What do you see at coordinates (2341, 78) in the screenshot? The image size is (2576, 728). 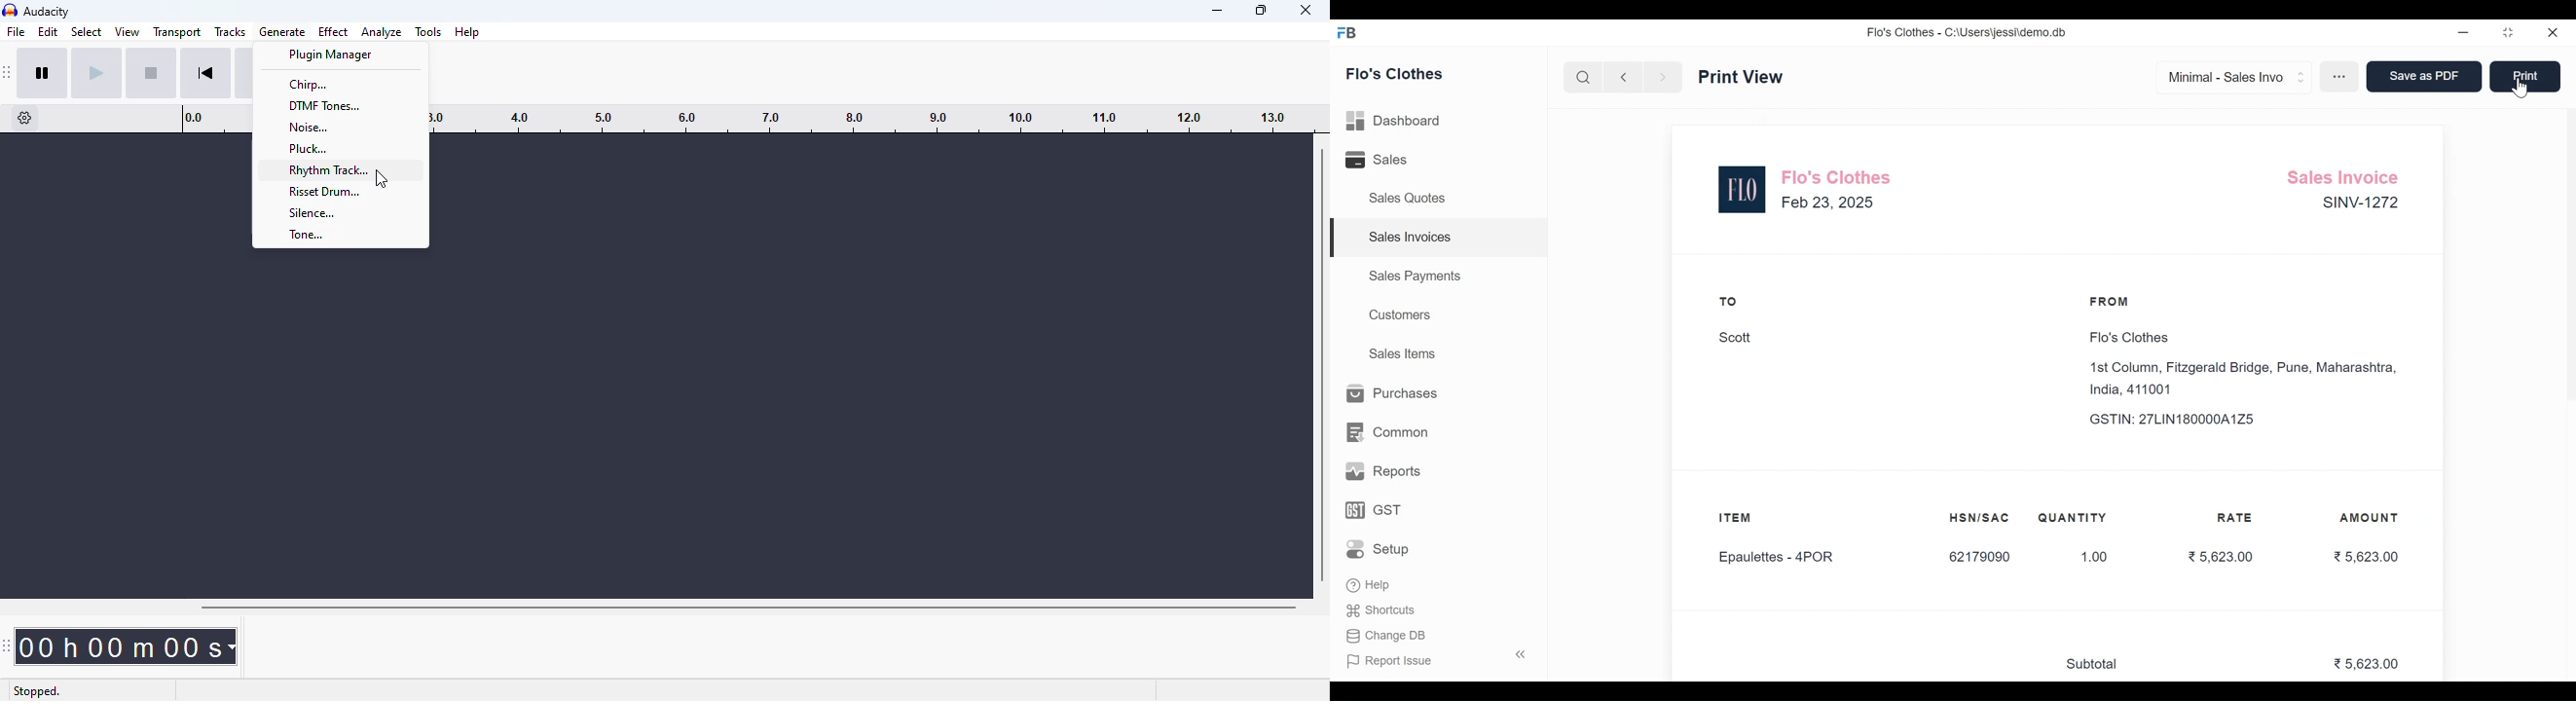 I see `More` at bounding box center [2341, 78].